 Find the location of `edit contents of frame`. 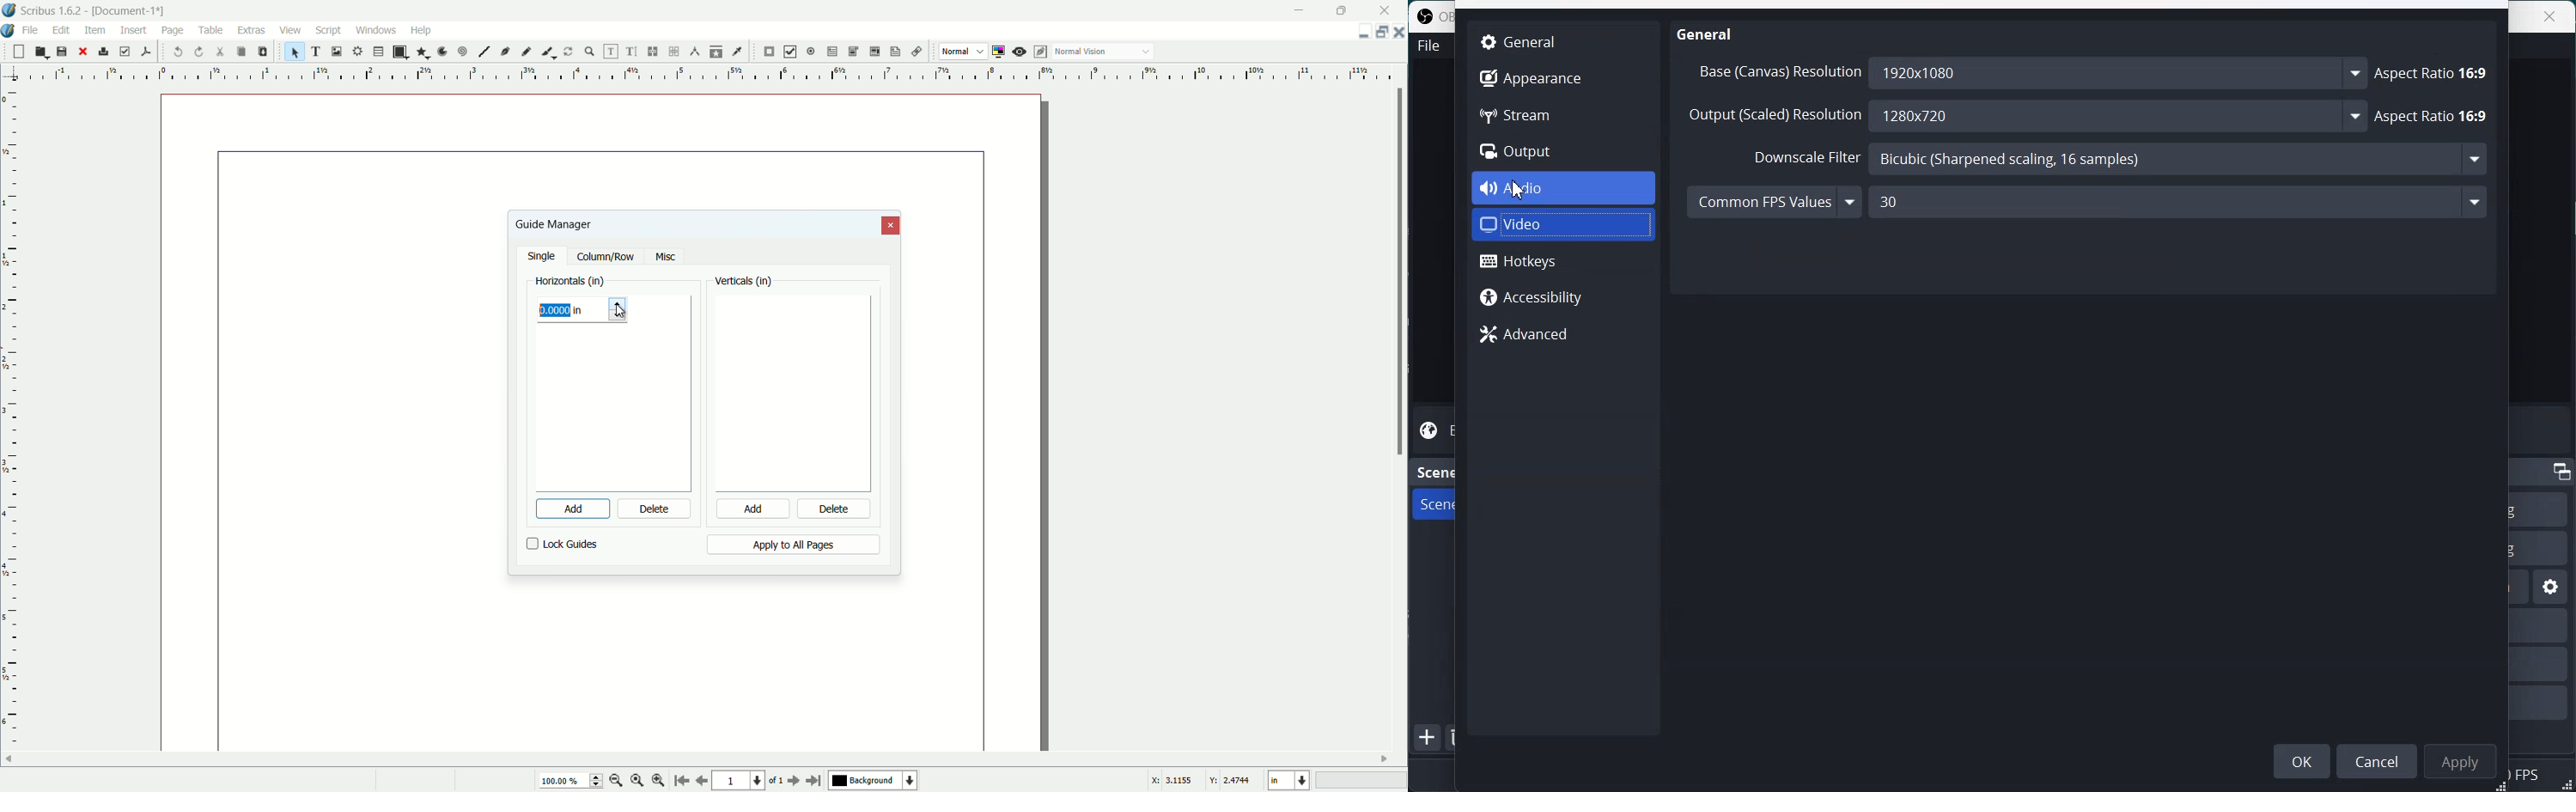

edit contents of frame is located at coordinates (609, 51).